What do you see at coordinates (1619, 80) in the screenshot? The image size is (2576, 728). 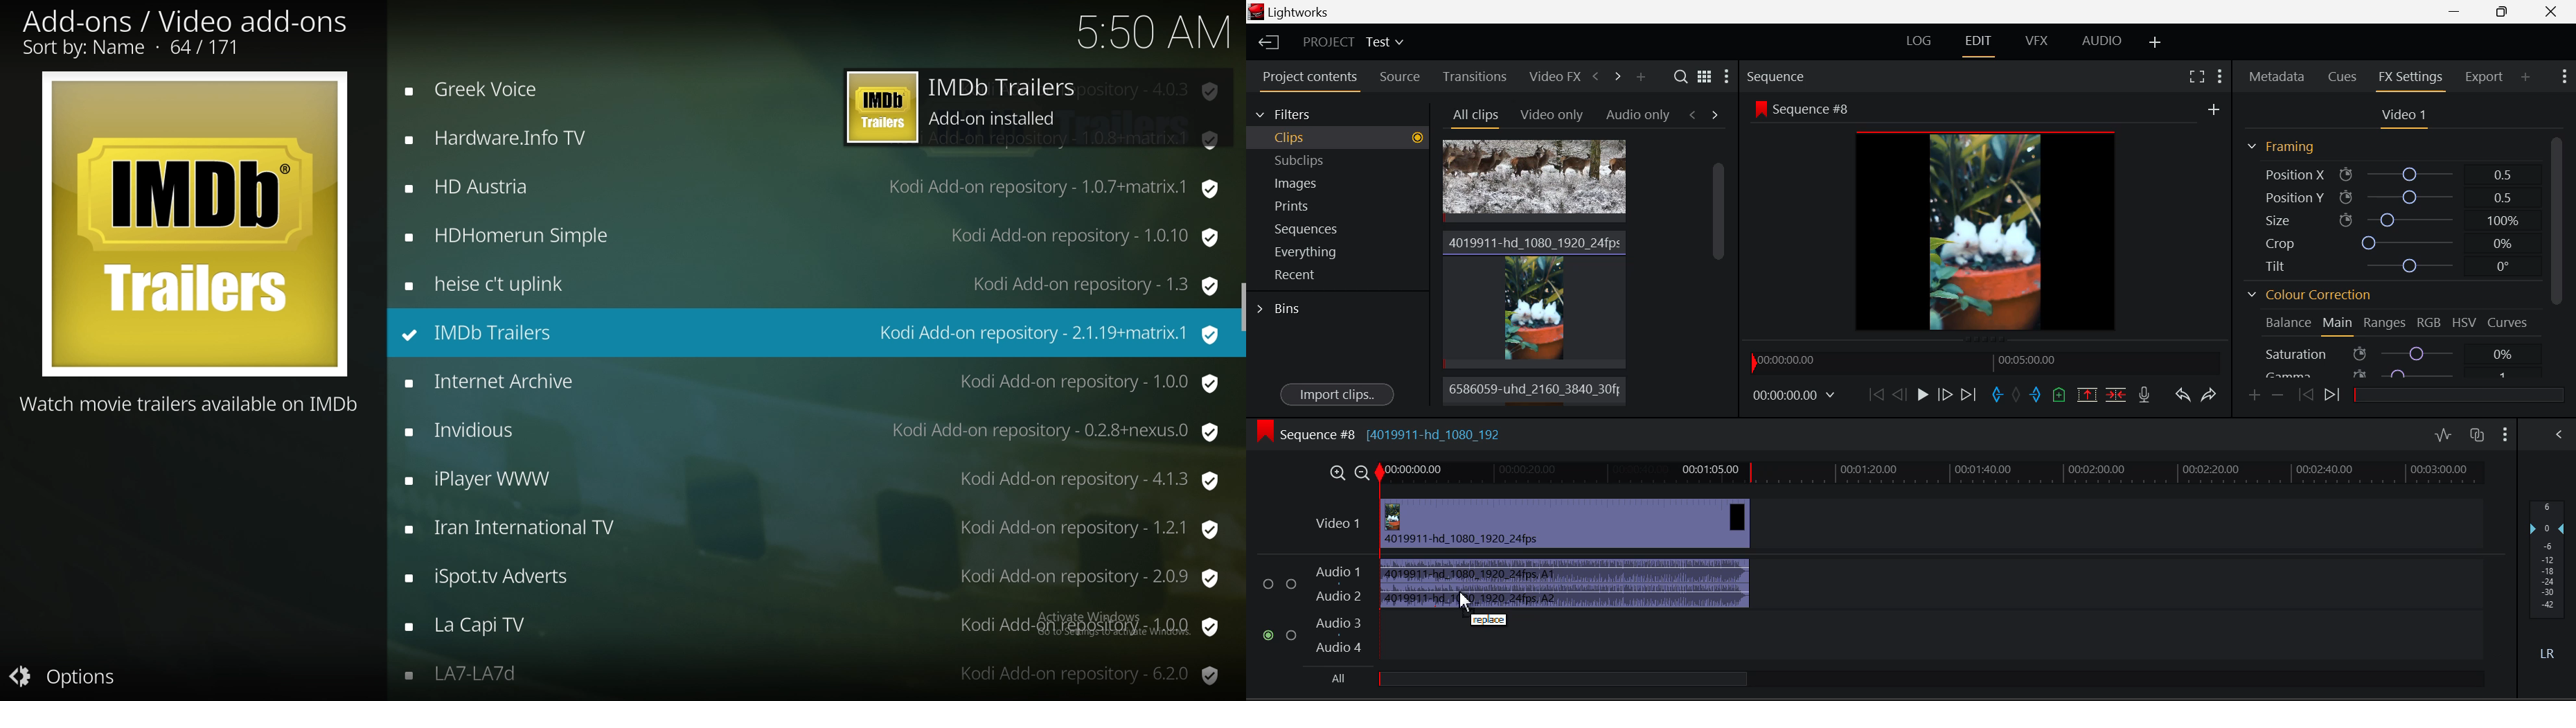 I see `Next Panel` at bounding box center [1619, 80].